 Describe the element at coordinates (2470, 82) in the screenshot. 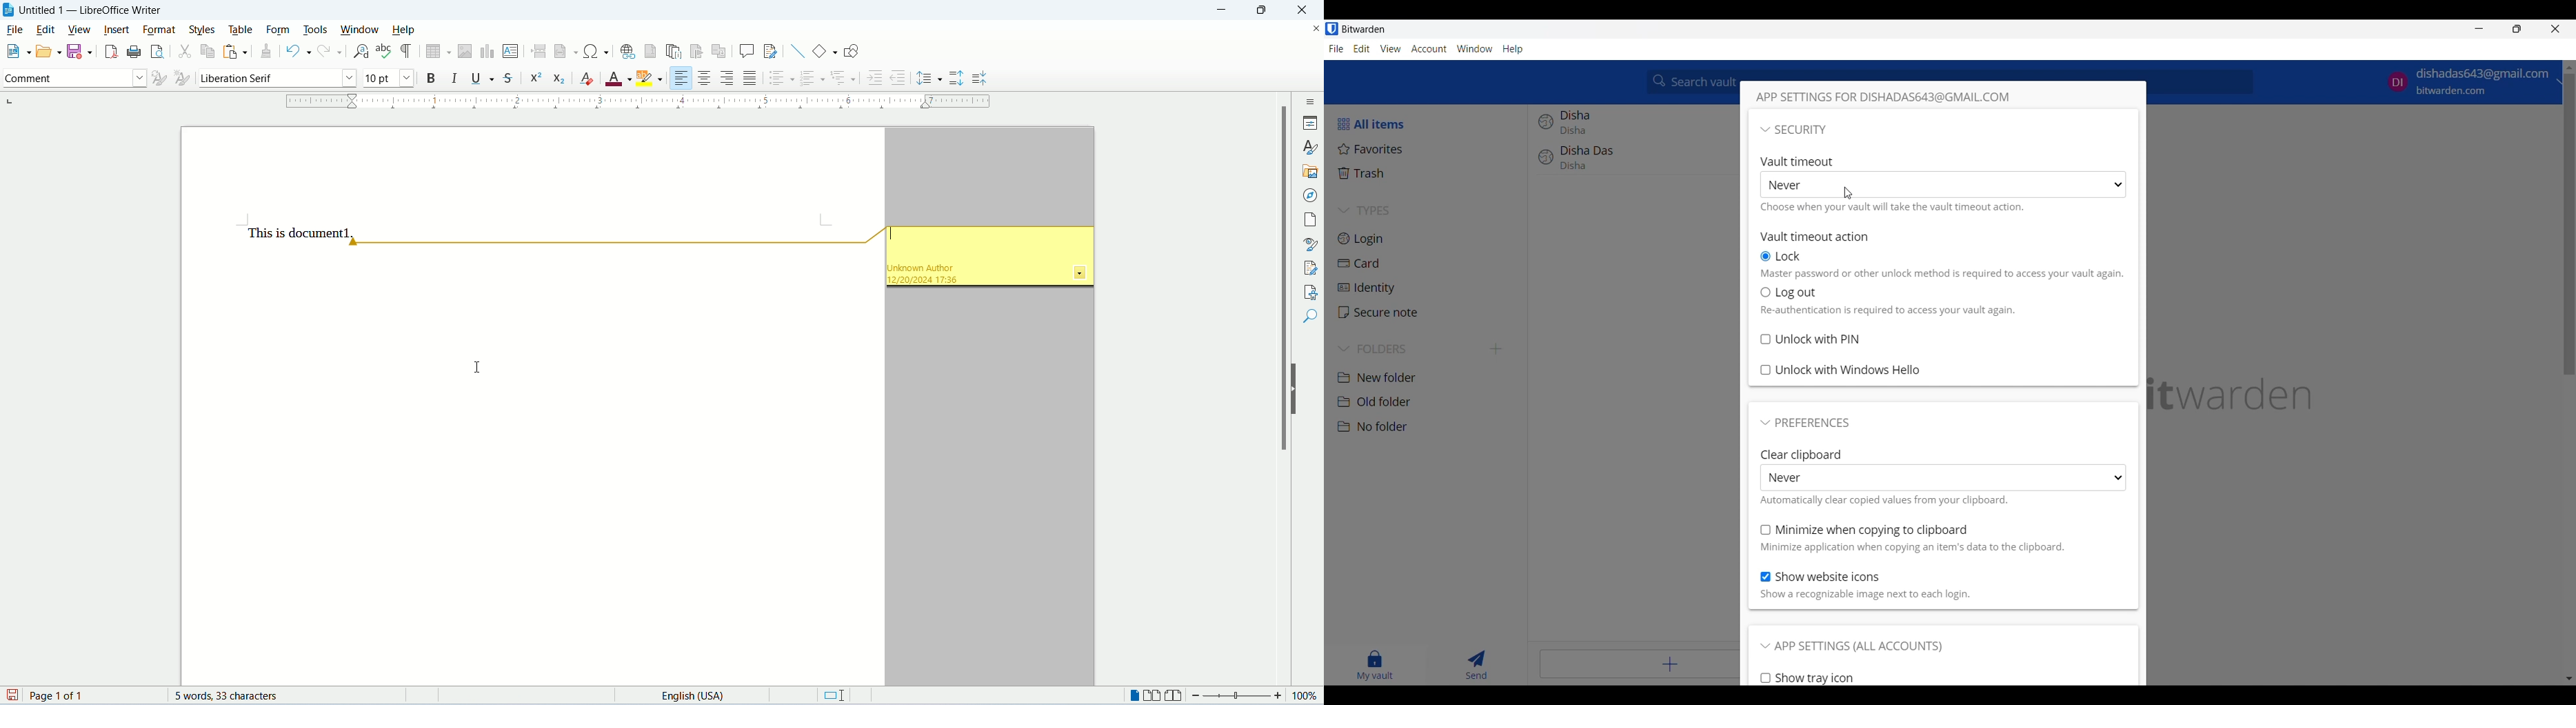

I see ` account options` at that location.